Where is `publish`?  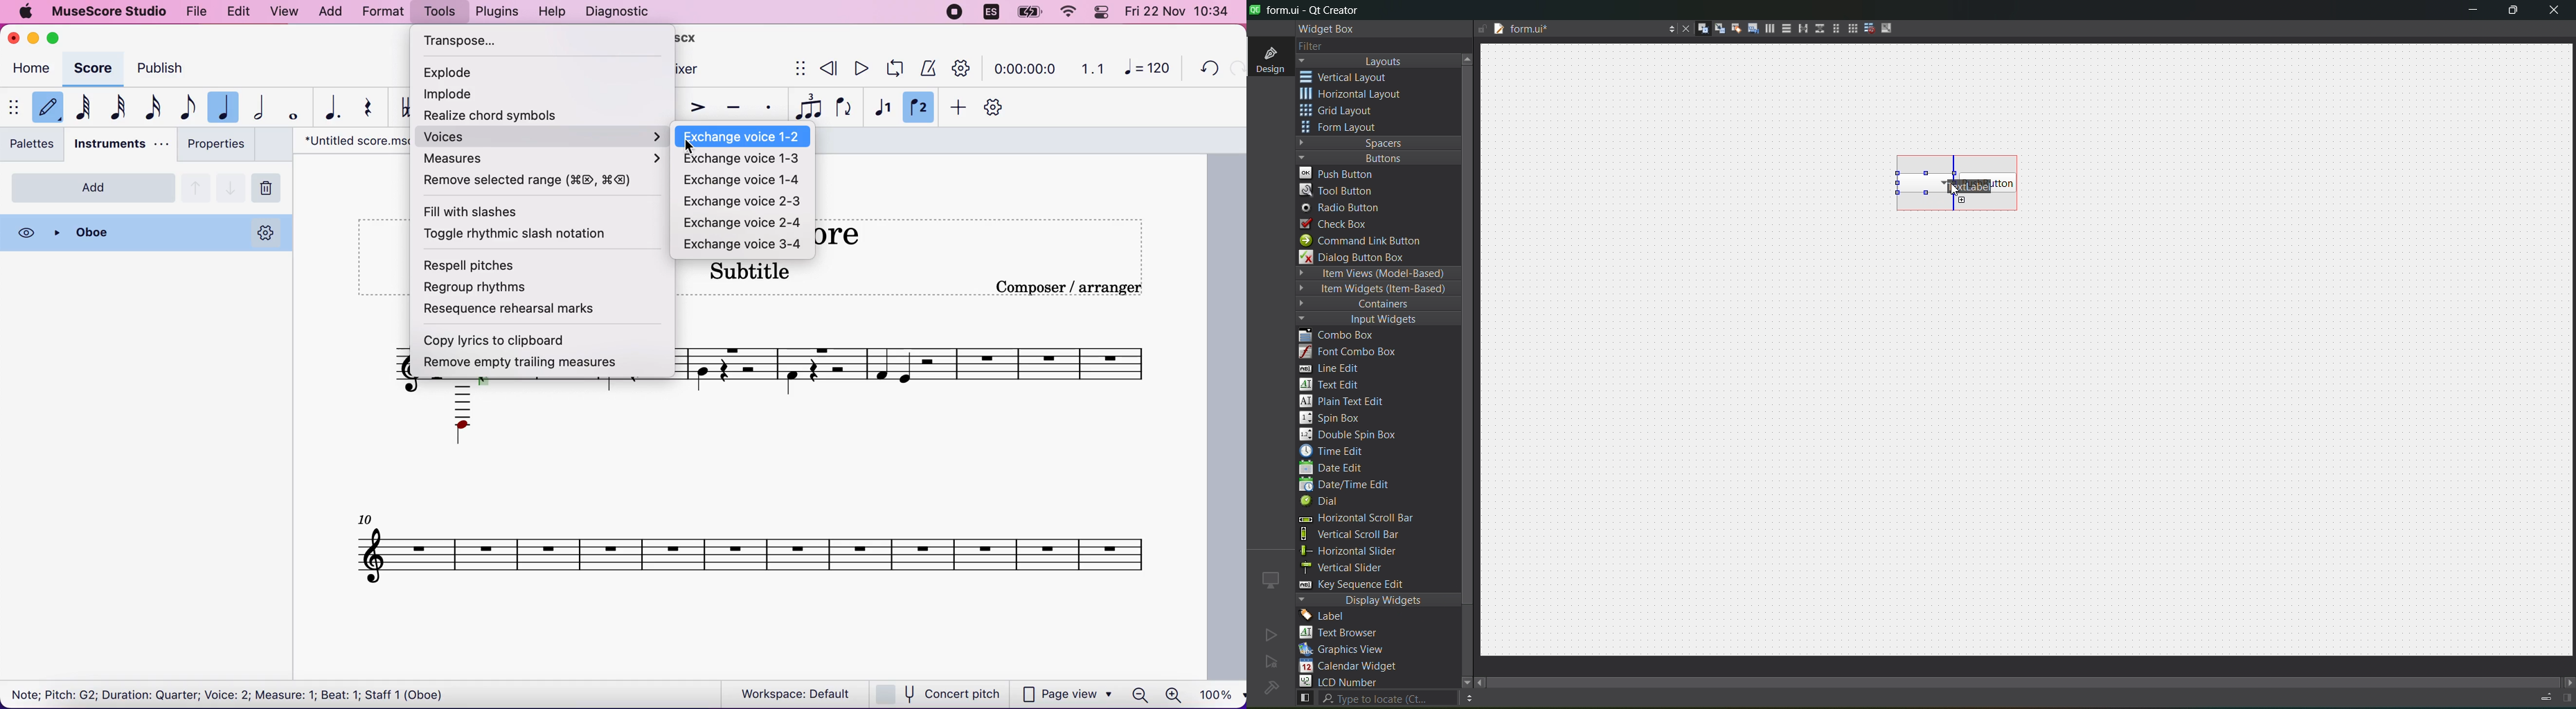 publish is located at coordinates (166, 68).